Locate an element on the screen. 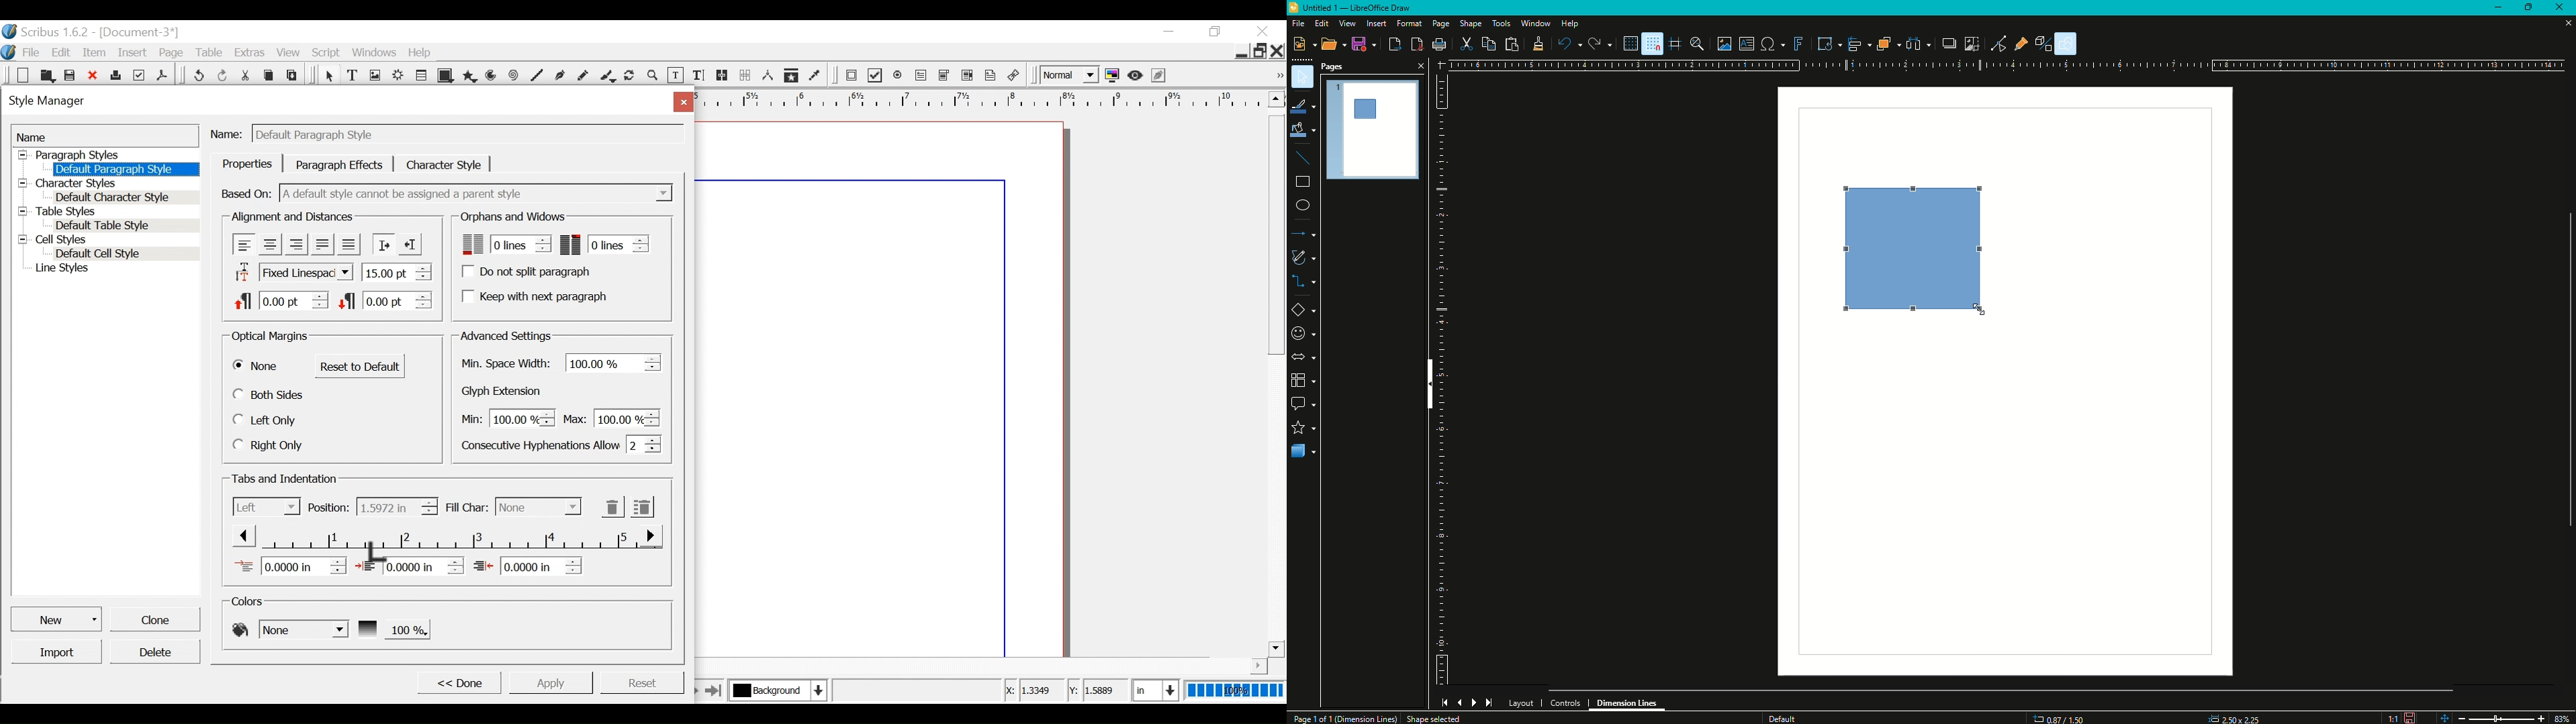  Arc is located at coordinates (493, 76).